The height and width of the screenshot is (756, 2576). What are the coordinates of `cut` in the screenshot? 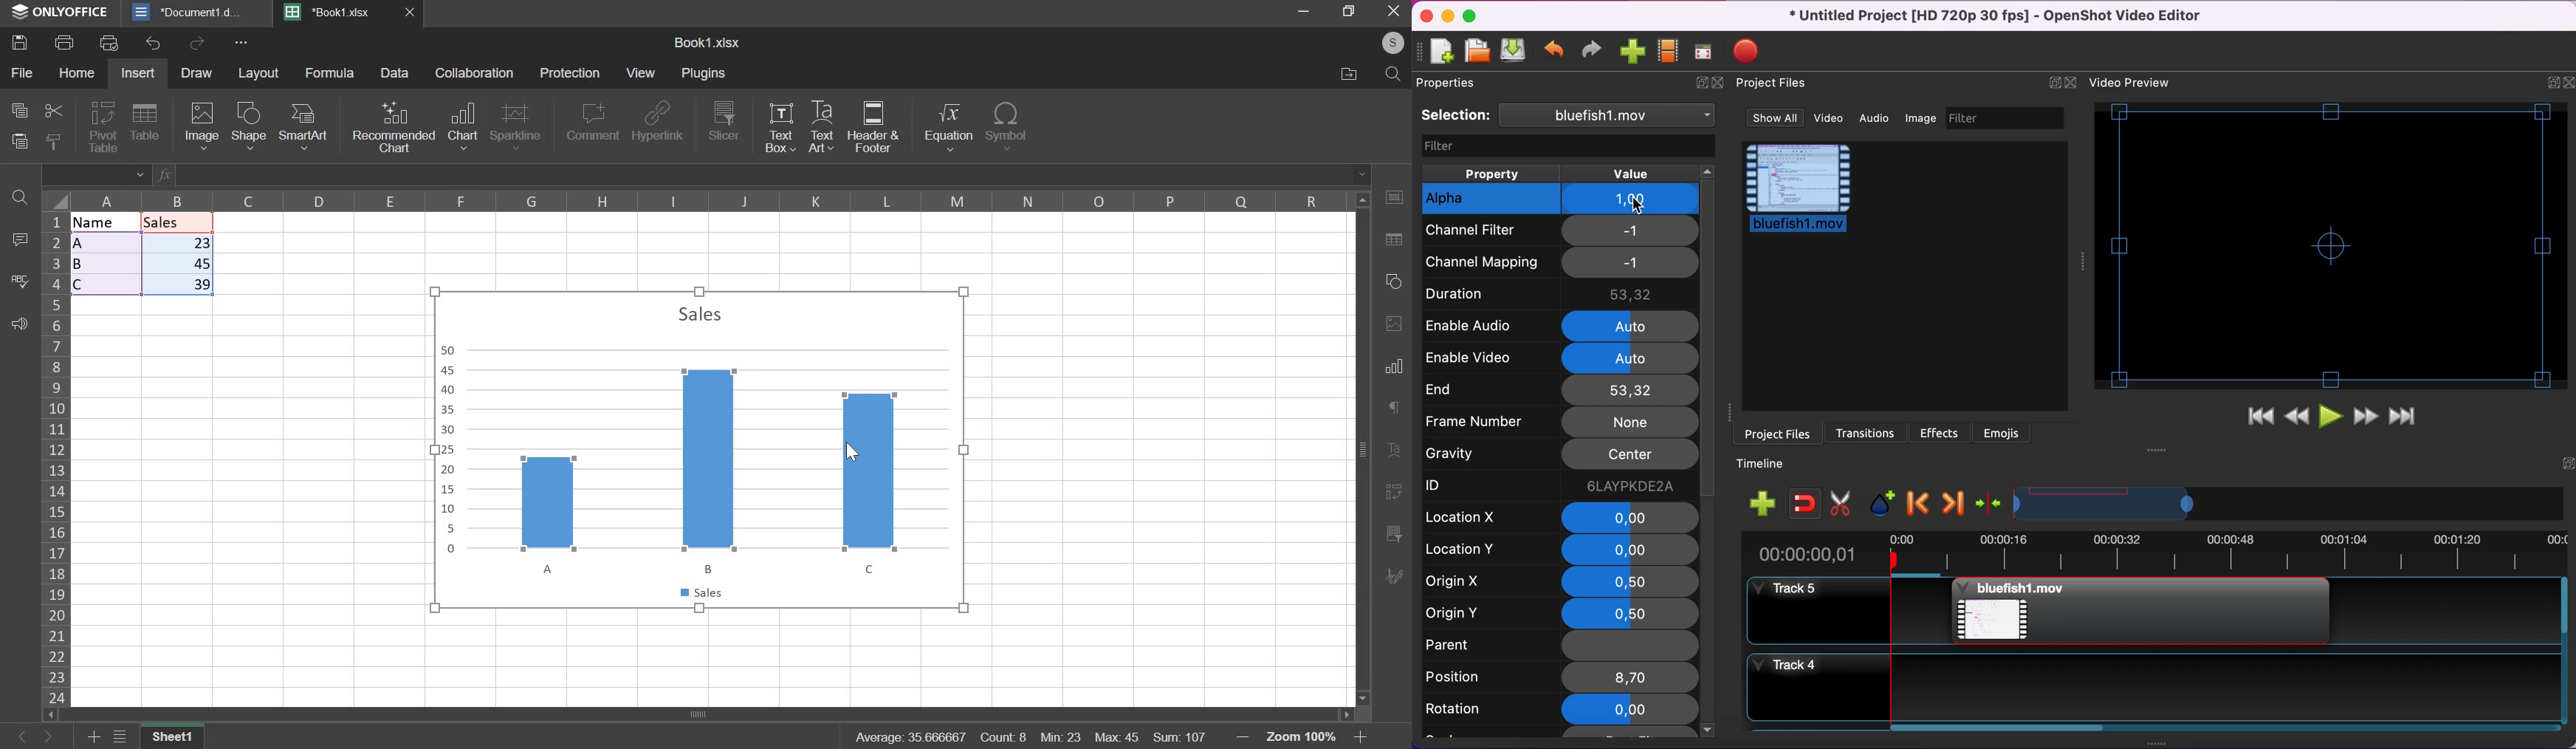 It's located at (52, 111).